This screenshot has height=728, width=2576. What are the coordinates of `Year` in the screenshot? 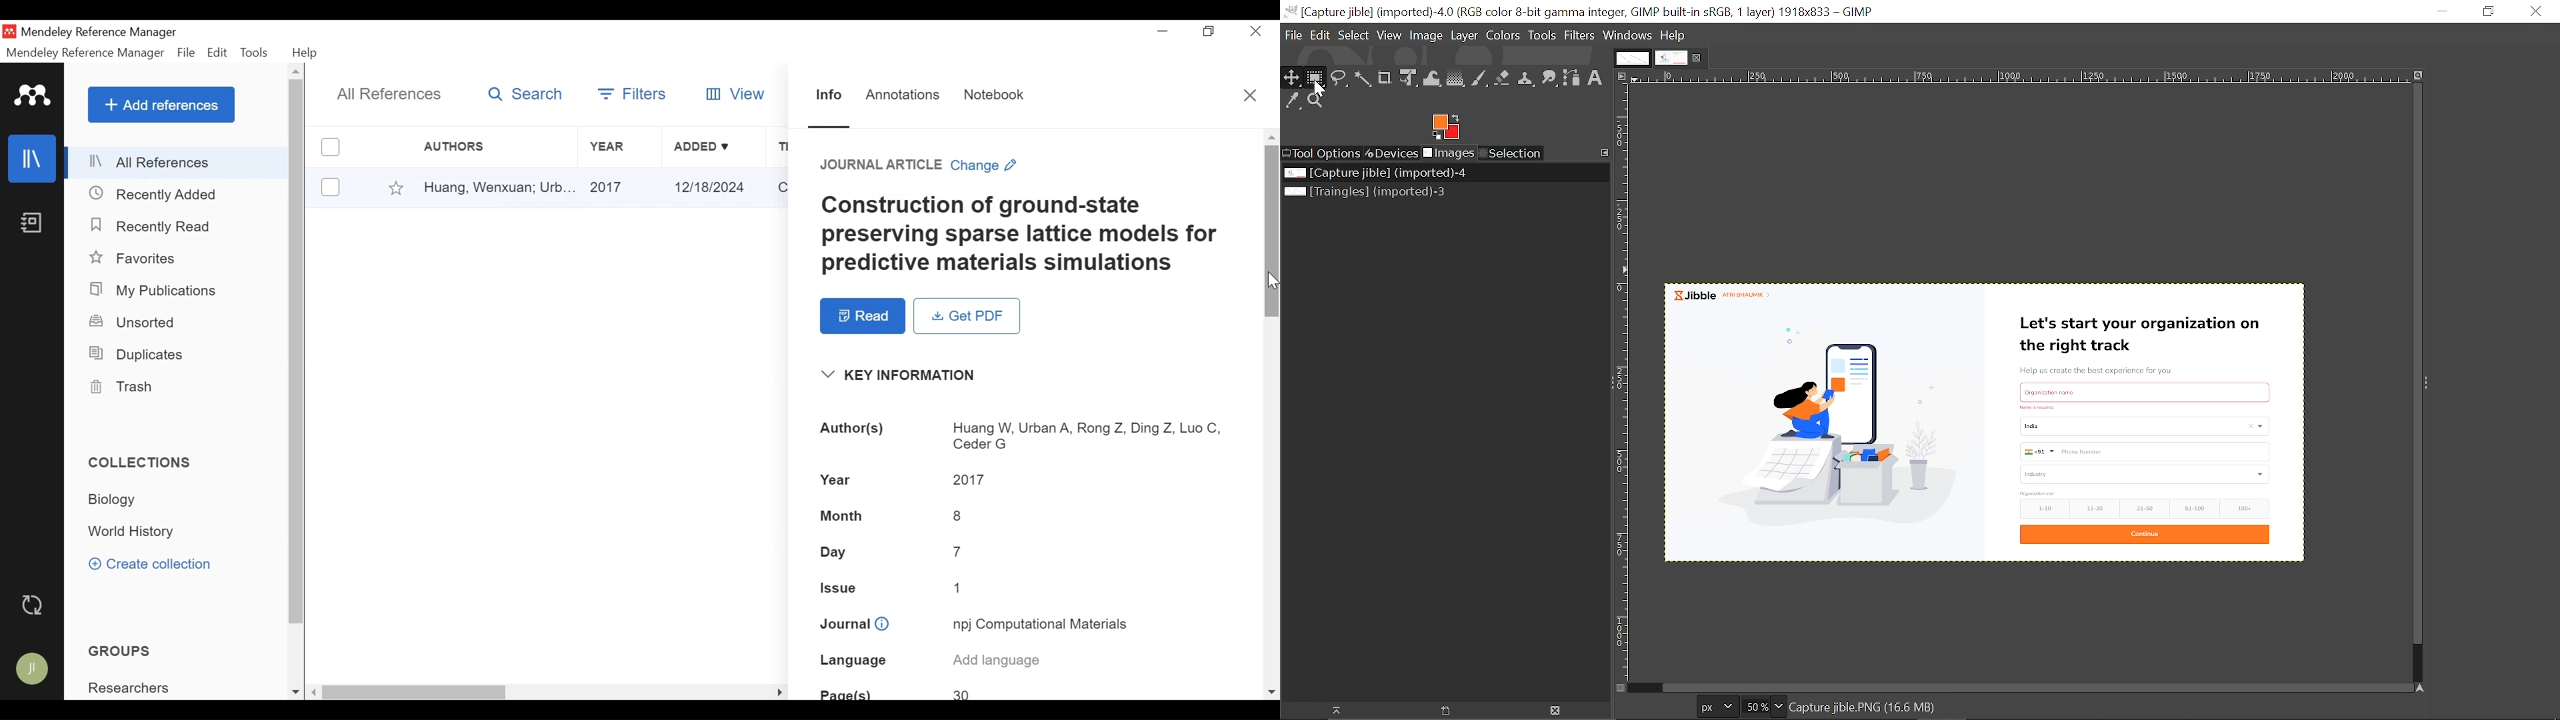 It's located at (835, 479).